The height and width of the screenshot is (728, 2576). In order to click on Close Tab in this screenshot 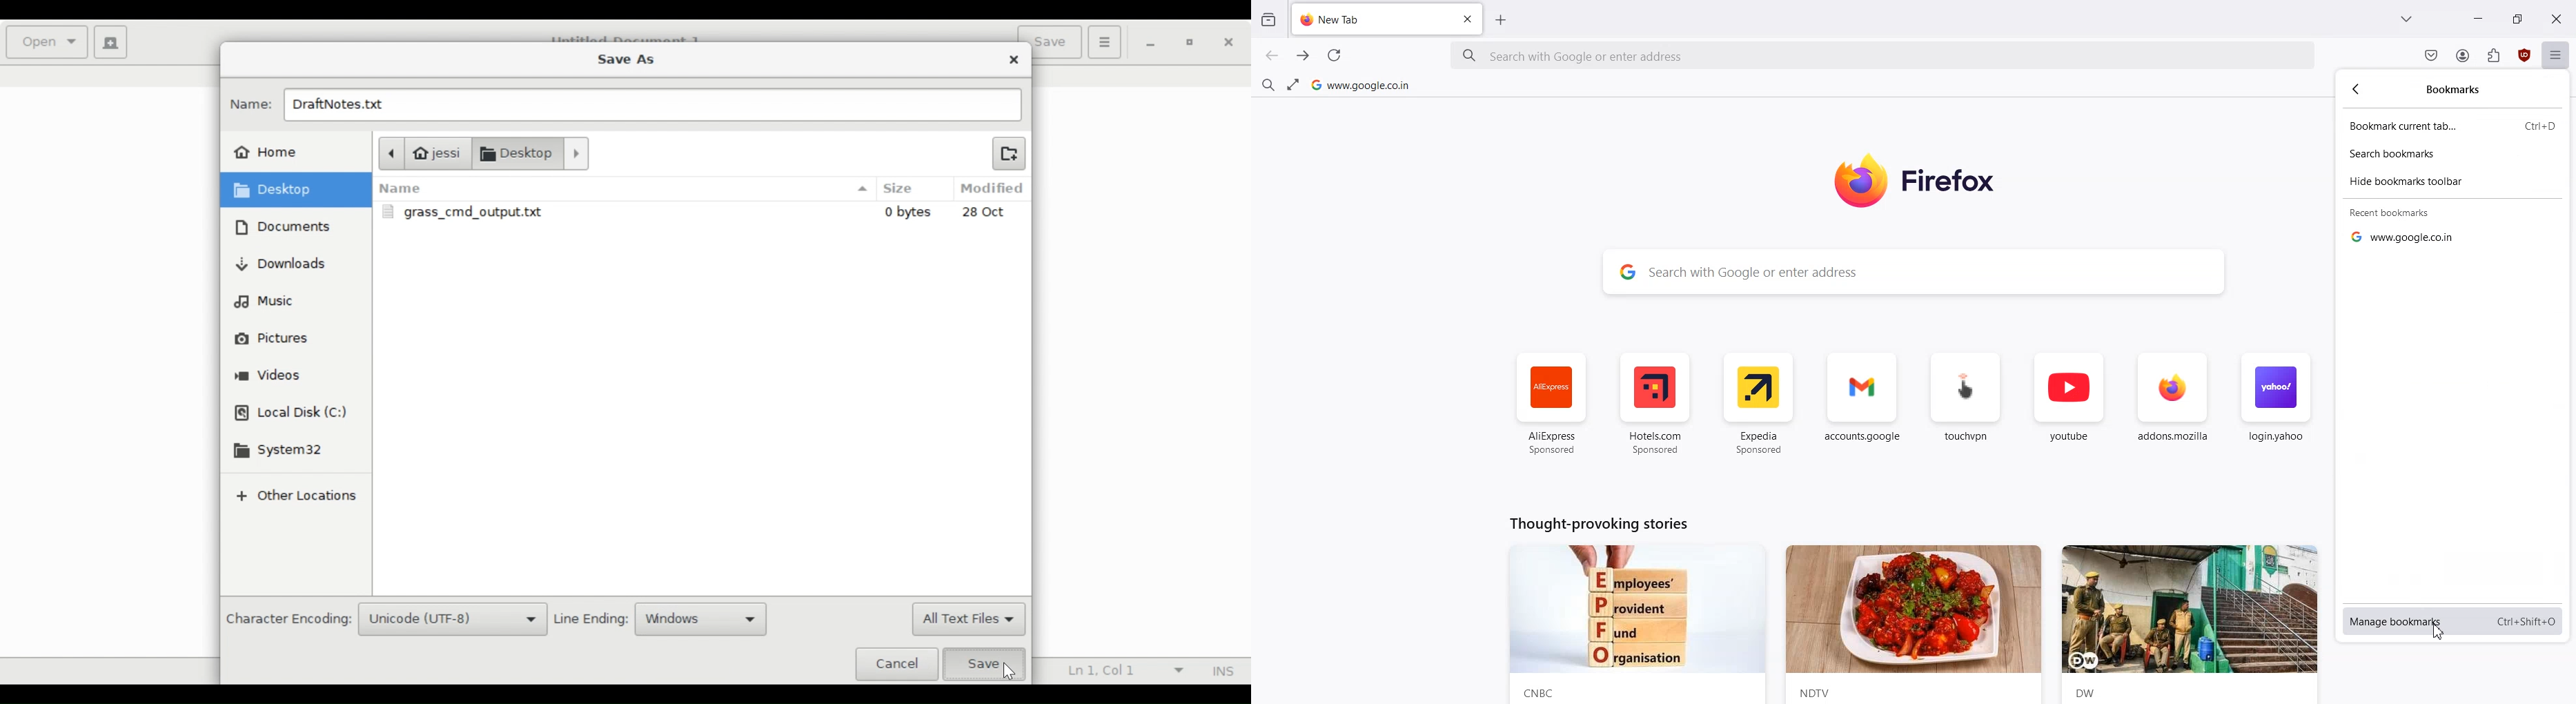, I will do `click(1468, 19)`.